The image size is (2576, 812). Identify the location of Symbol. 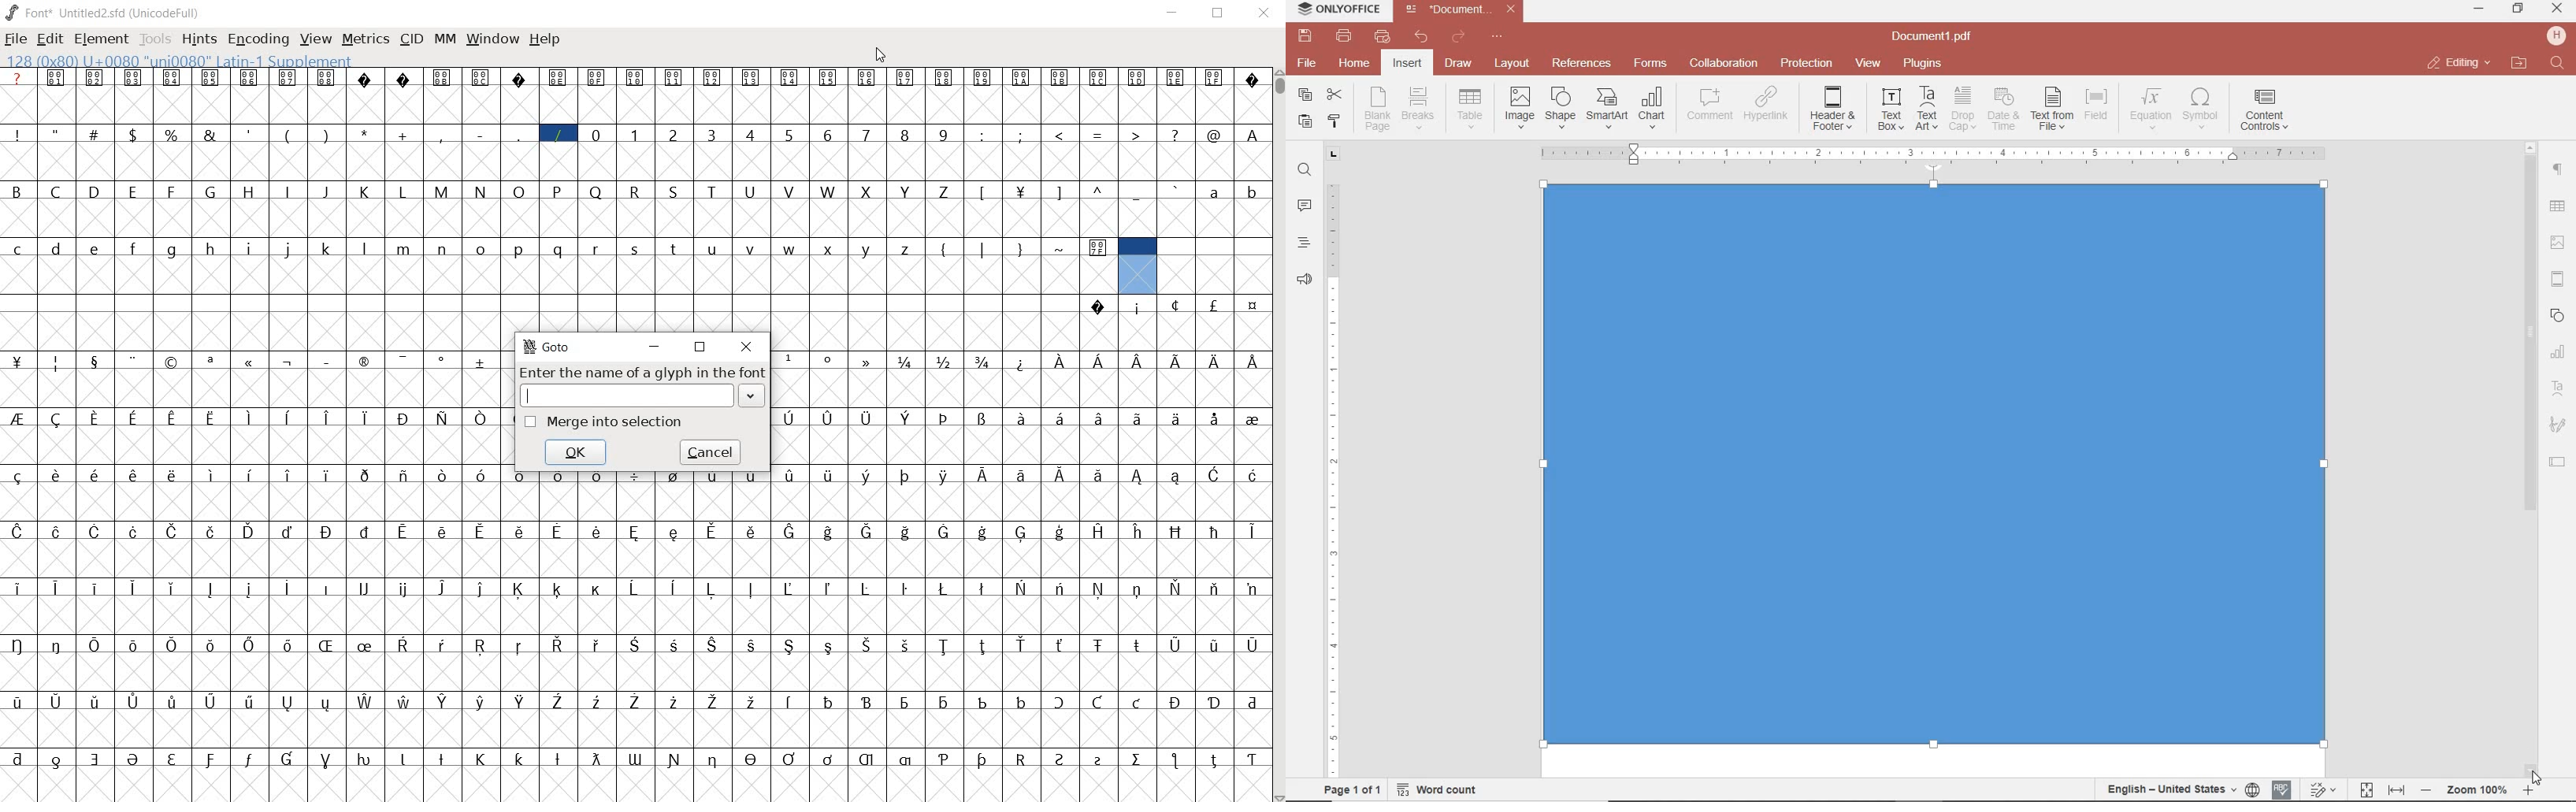
(637, 530).